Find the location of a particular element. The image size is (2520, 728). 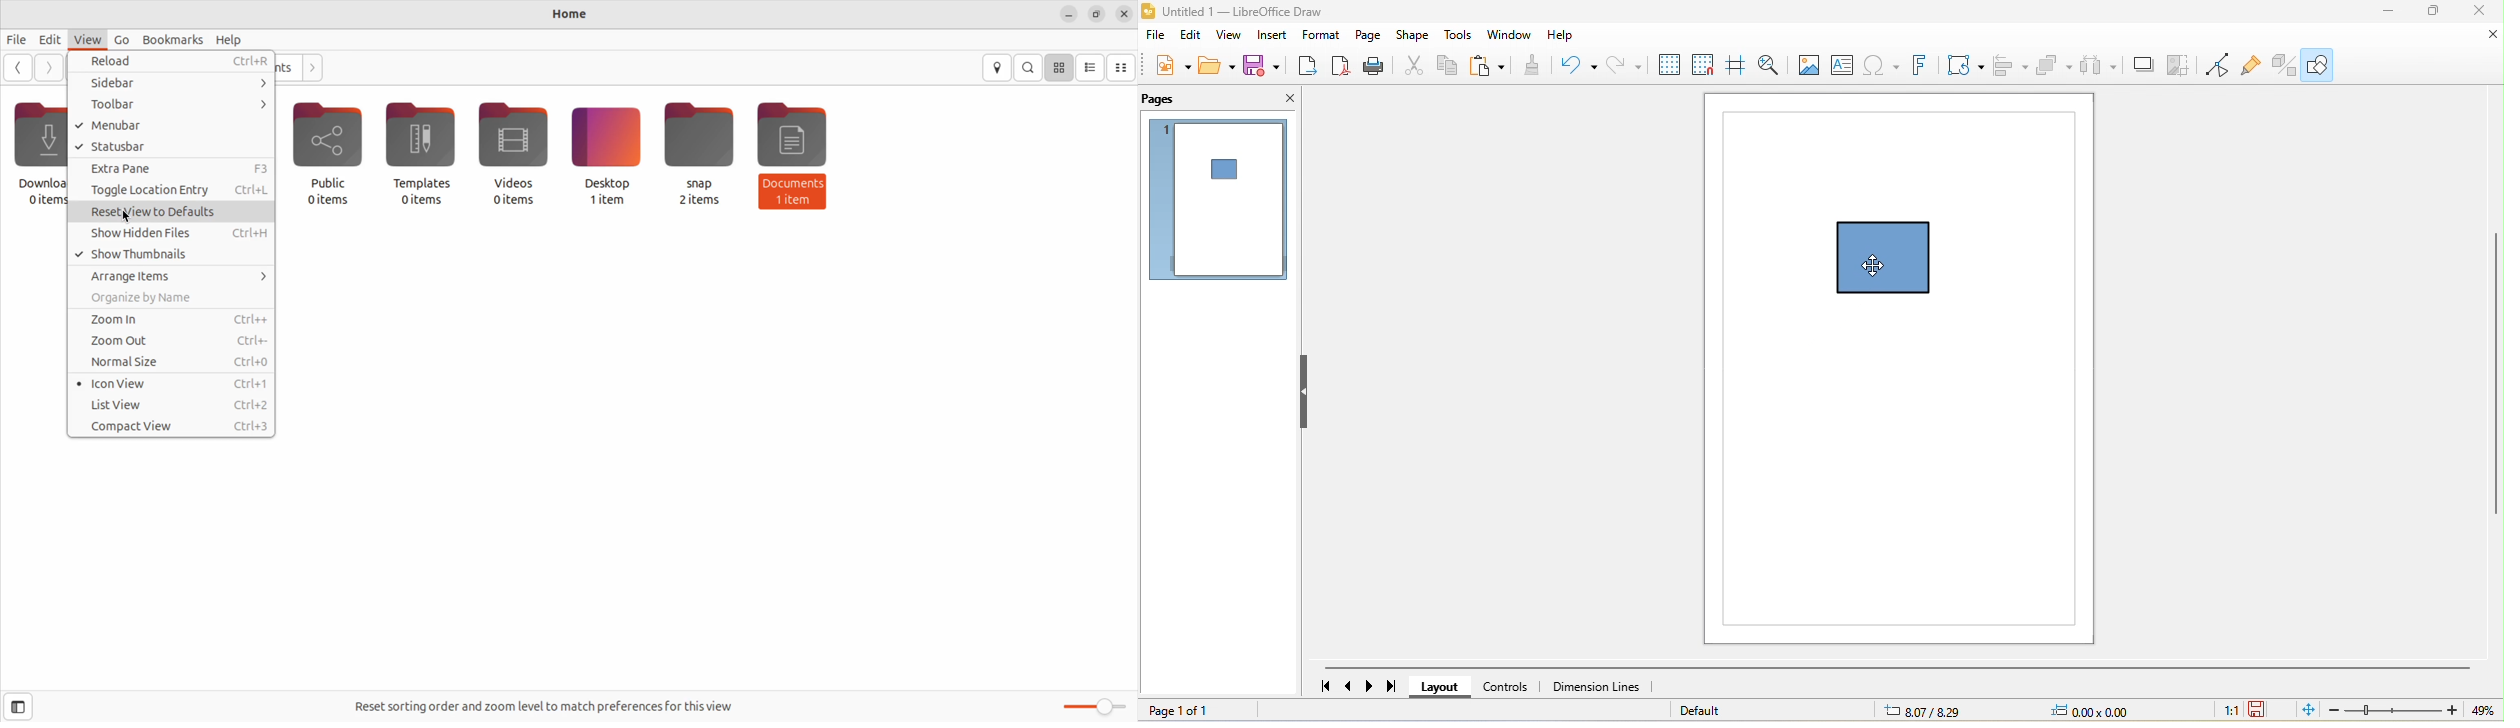

default is located at coordinates (1710, 711).